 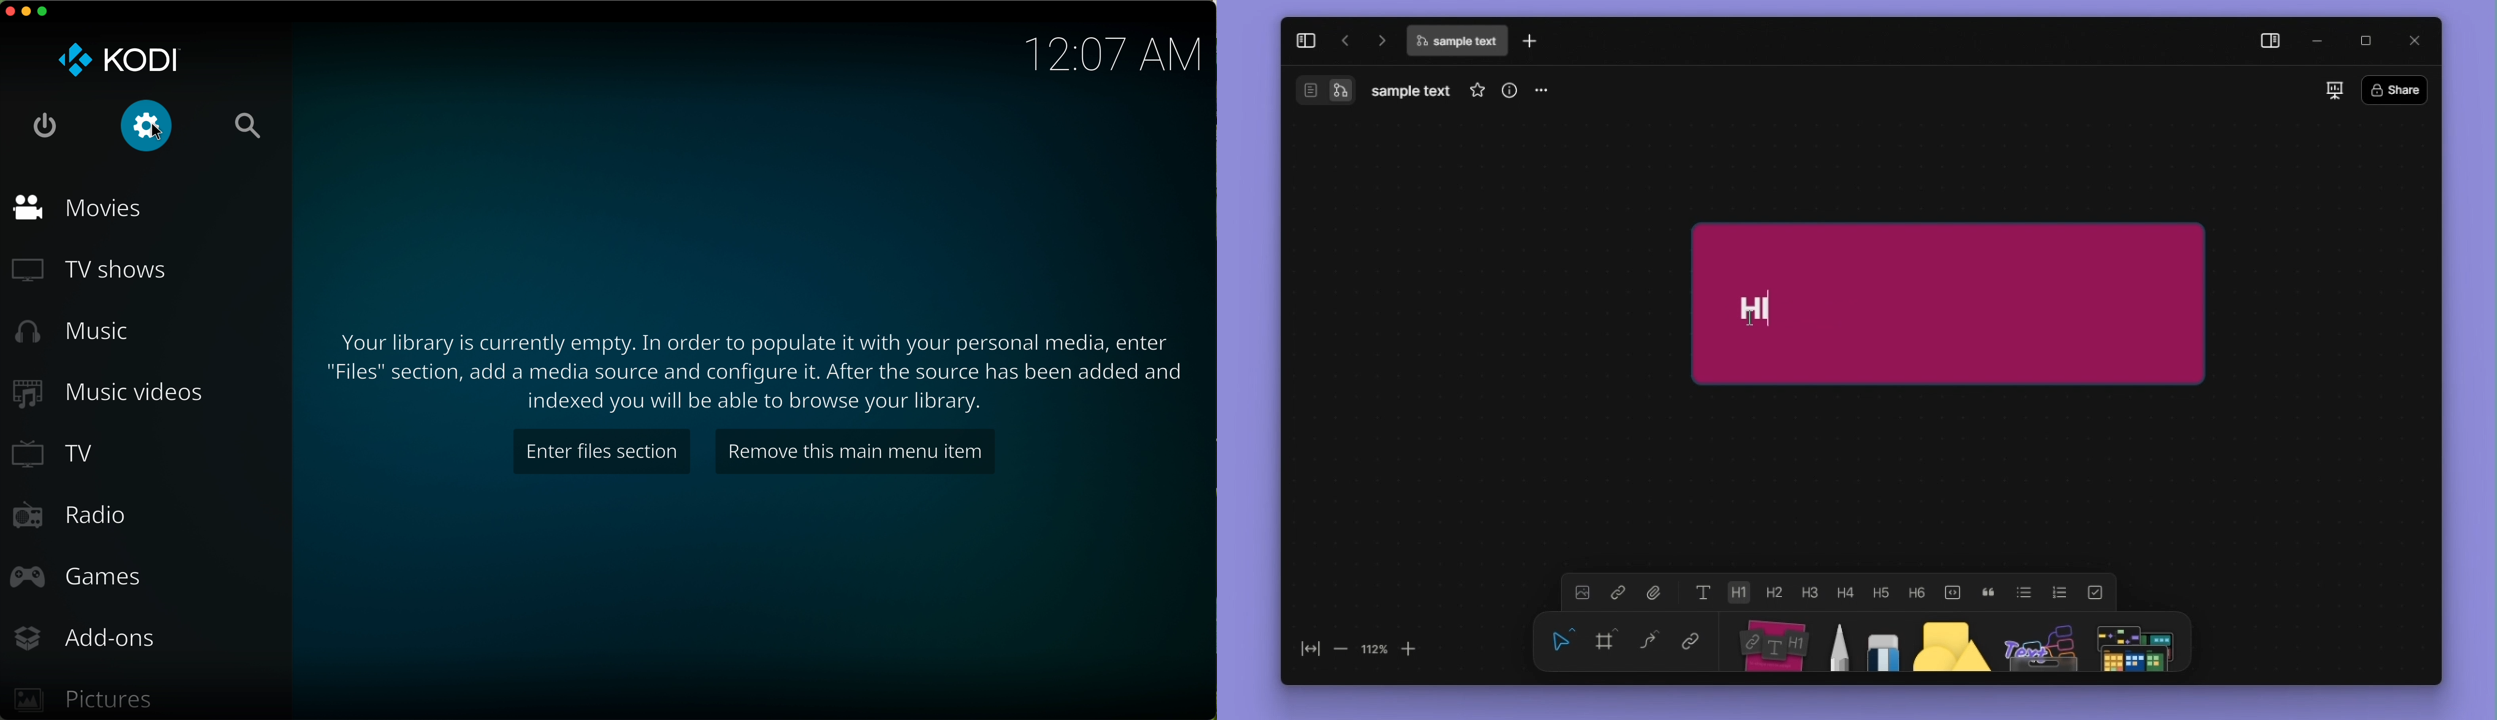 I want to click on Heading 3, so click(x=1809, y=592).